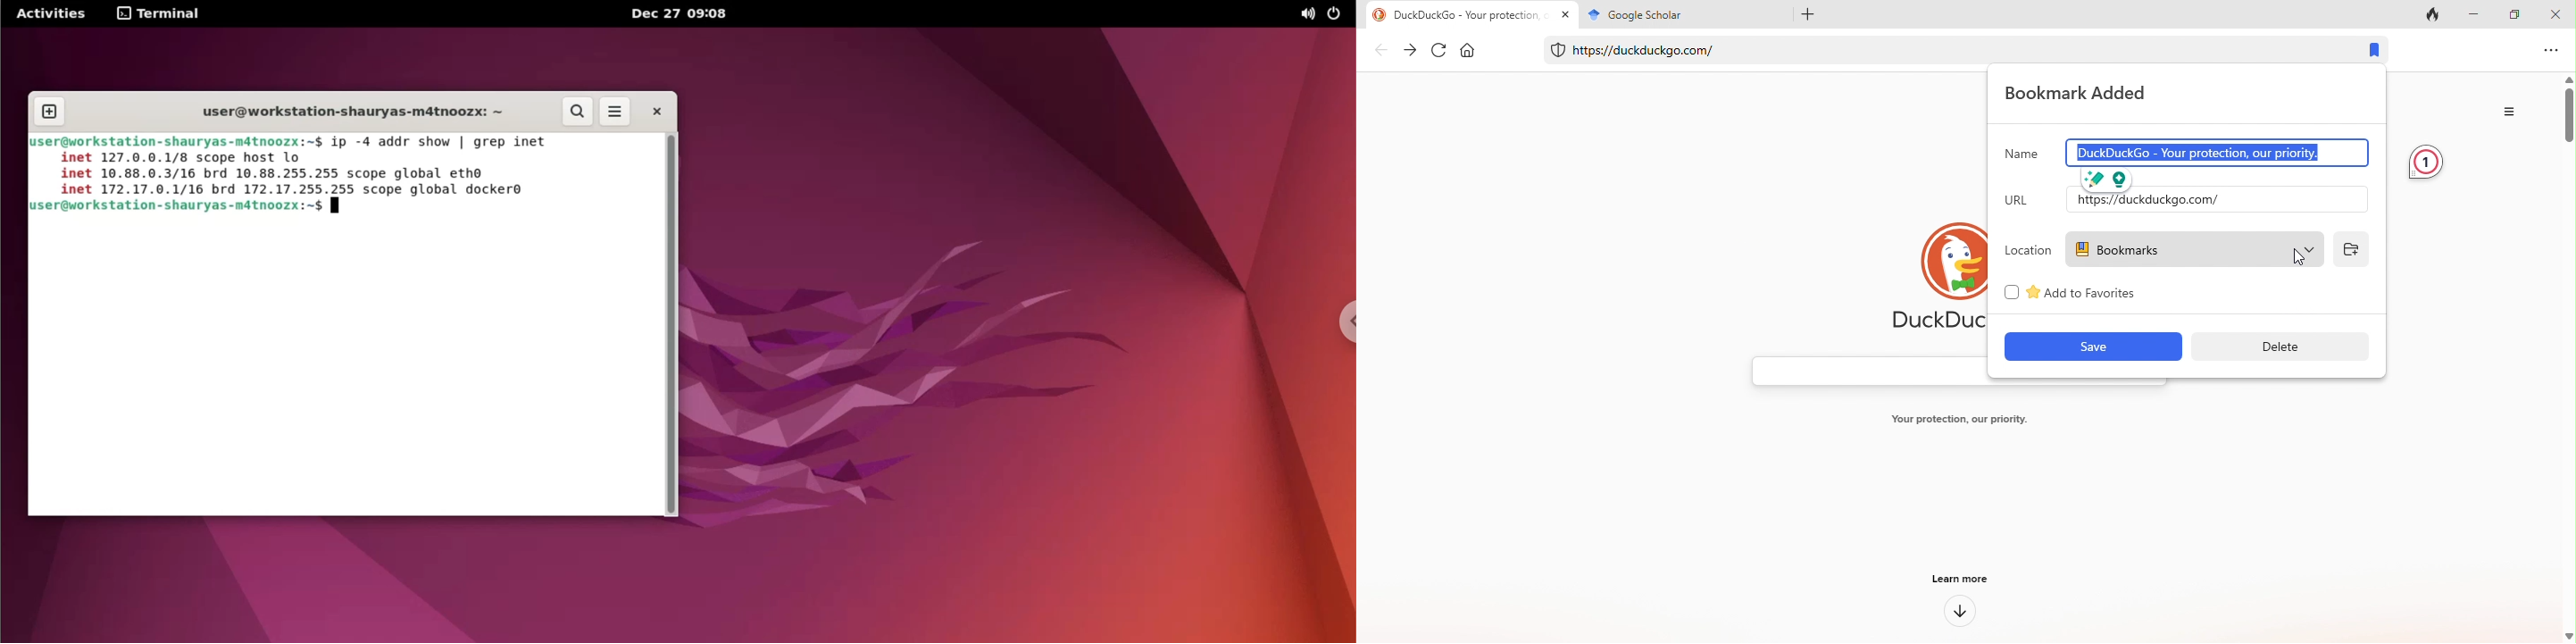 The image size is (2576, 644). What do you see at coordinates (336, 206) in the screenshot?
I see `terminal cursor` at bounding box center [336, 206].